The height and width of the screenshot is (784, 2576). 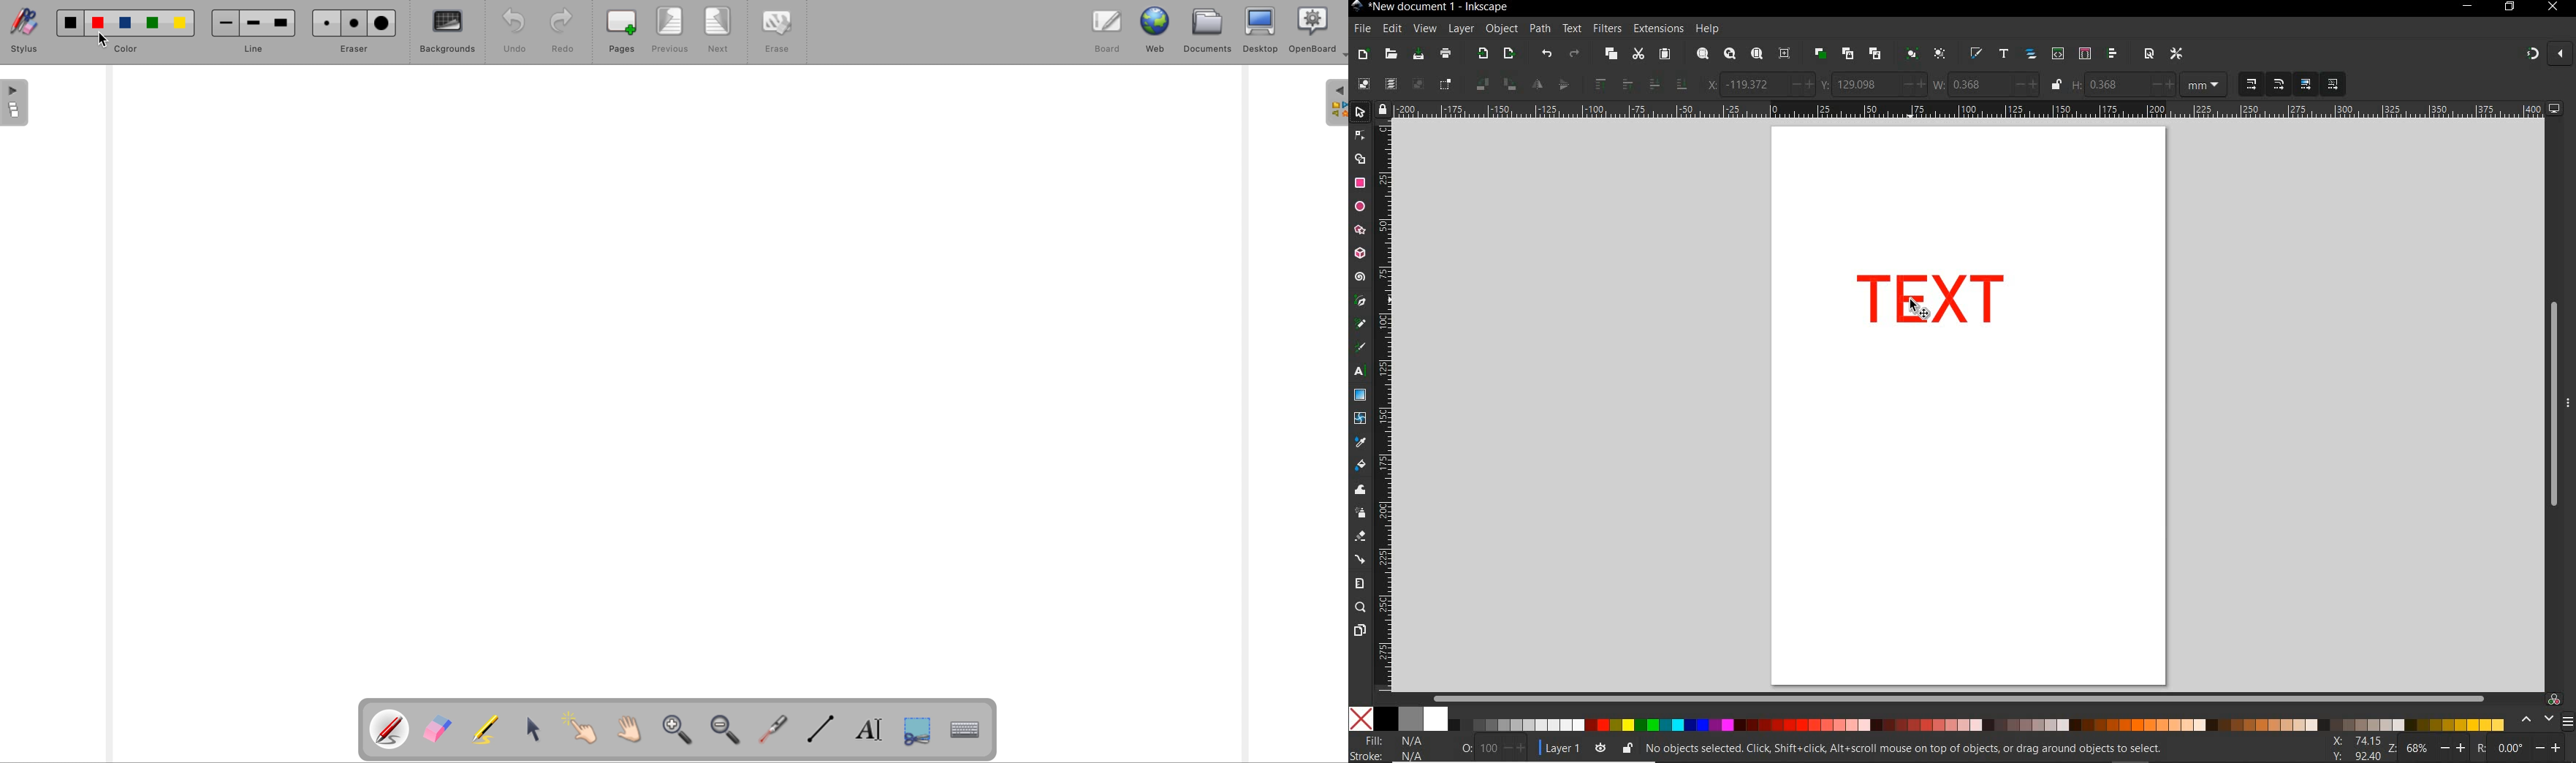 What do you see at coordinates (2204, 86) in the screenshot?
I see `MEASUREMENT` at bounding box center [2204, 86].